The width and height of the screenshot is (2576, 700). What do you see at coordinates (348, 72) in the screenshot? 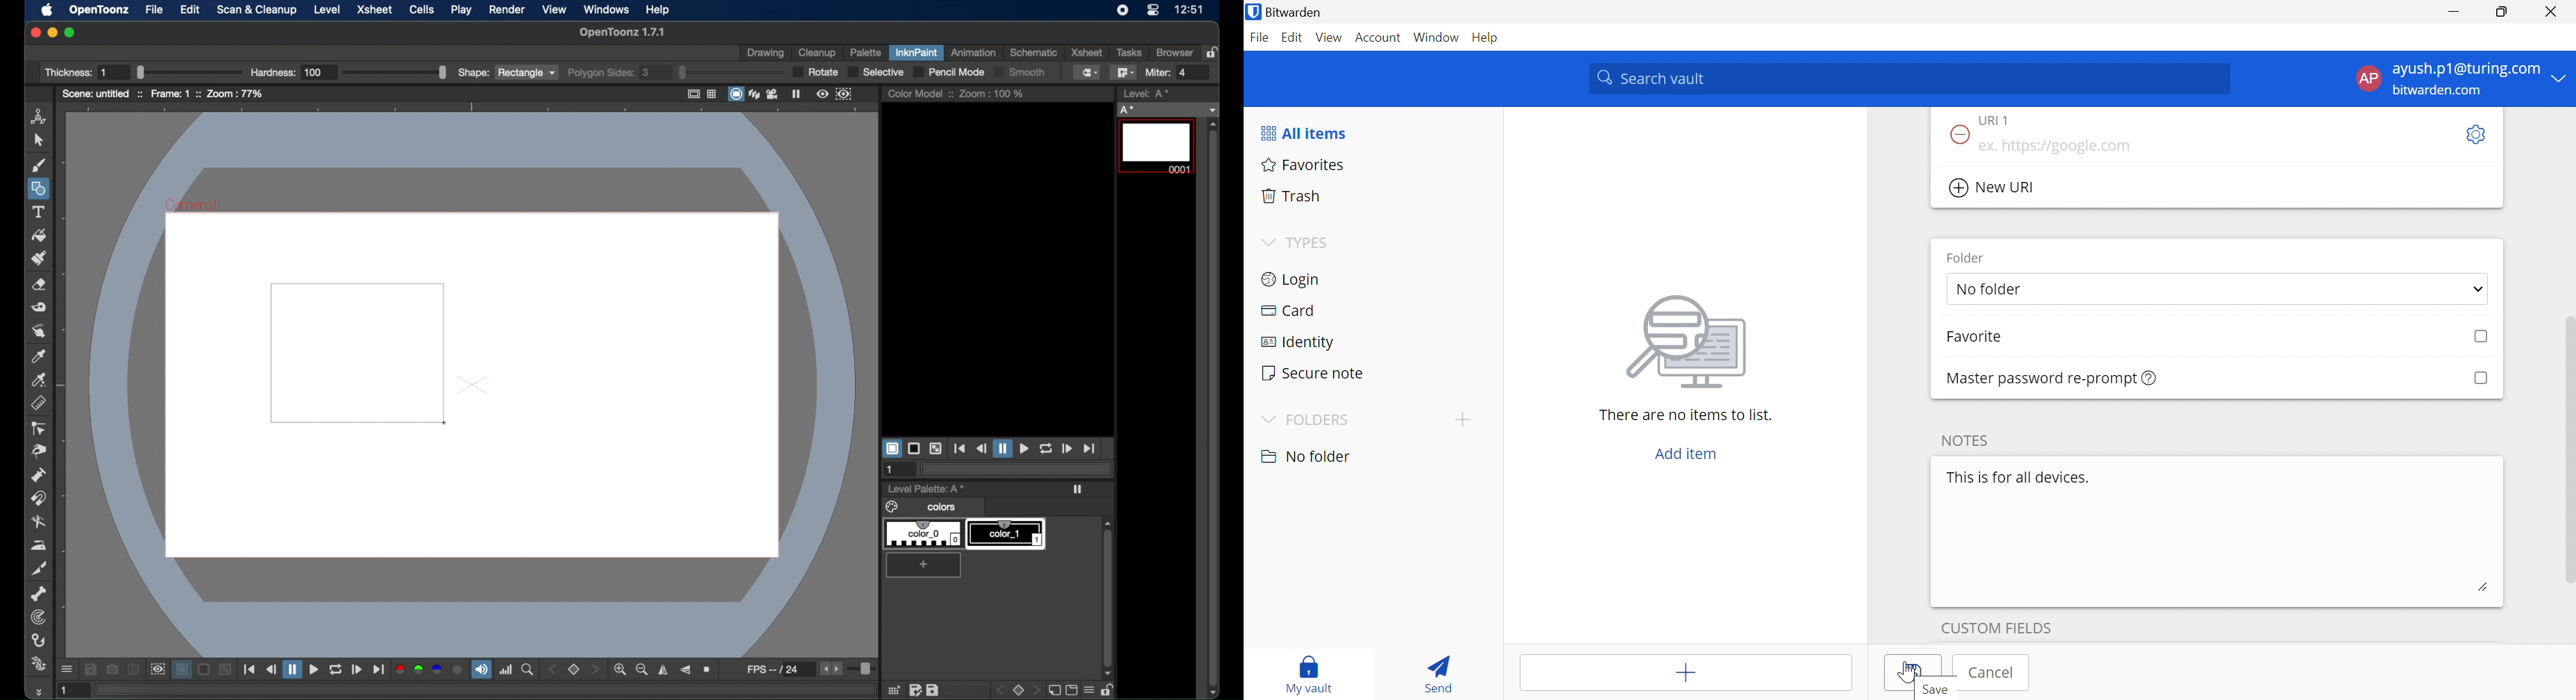
I see `Hardness` at bounding box center [348, 72].